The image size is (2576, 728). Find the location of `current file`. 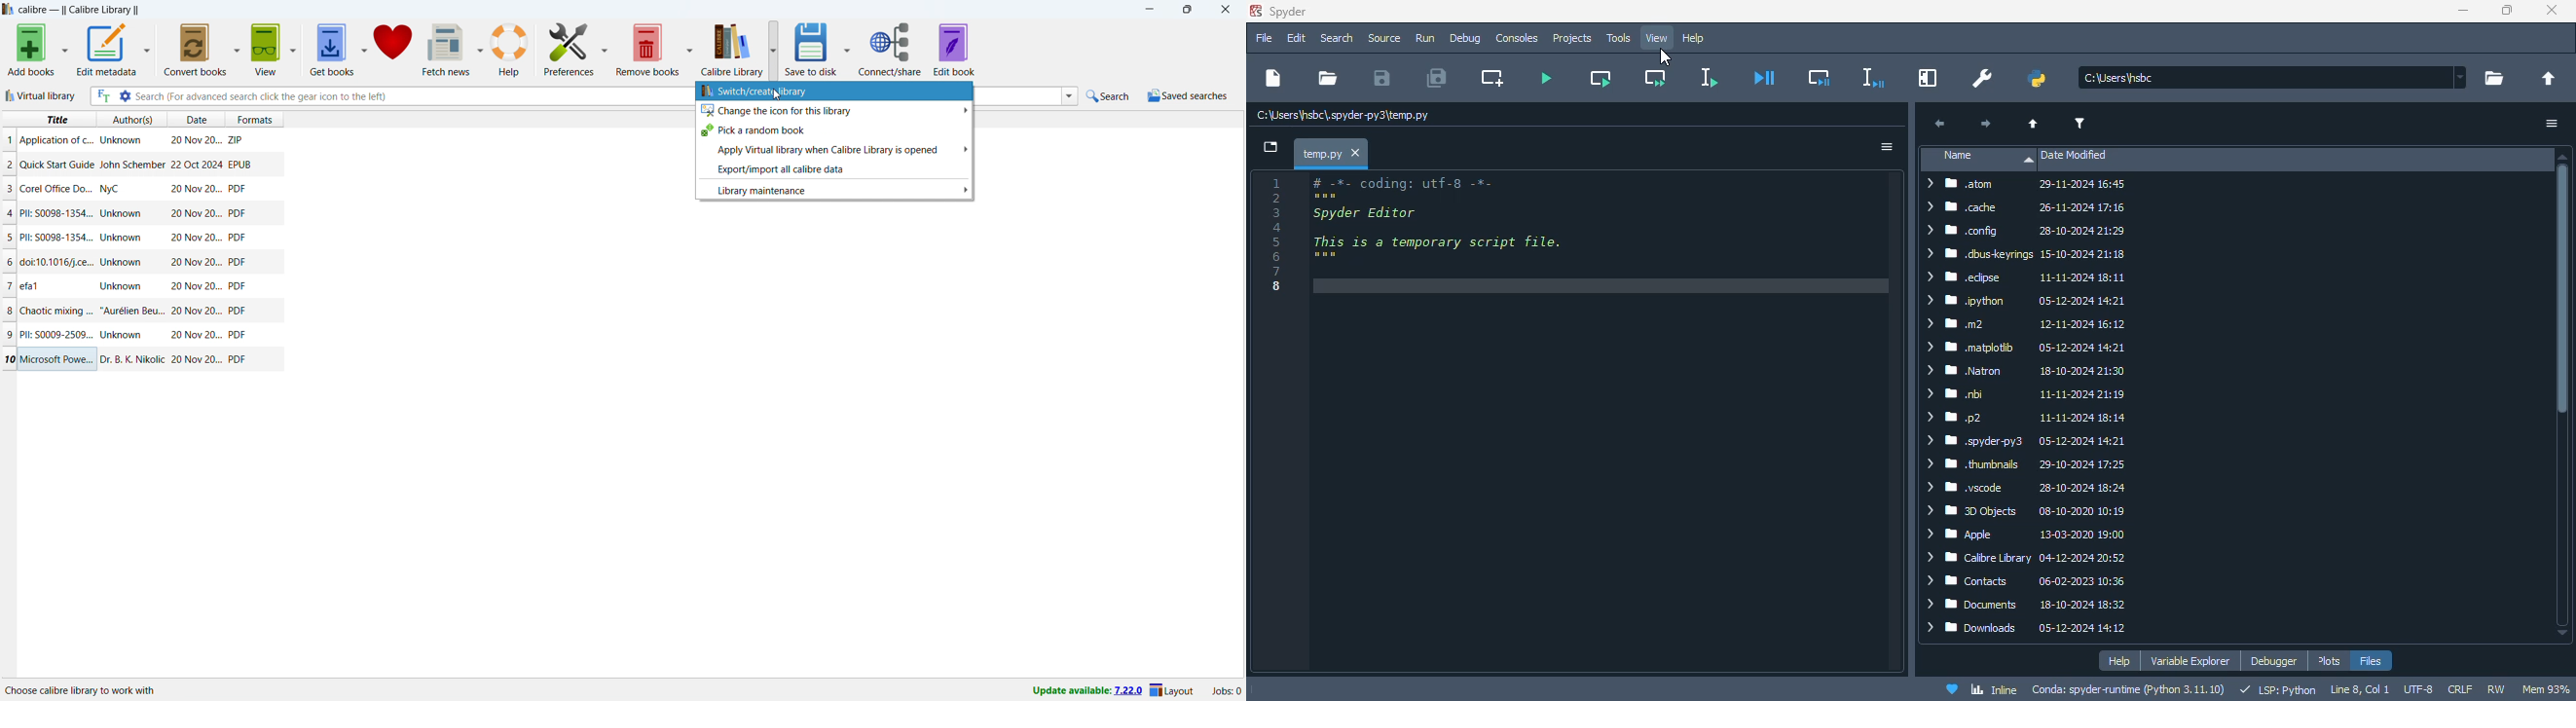

current file is located at coordinates (2274, 78).